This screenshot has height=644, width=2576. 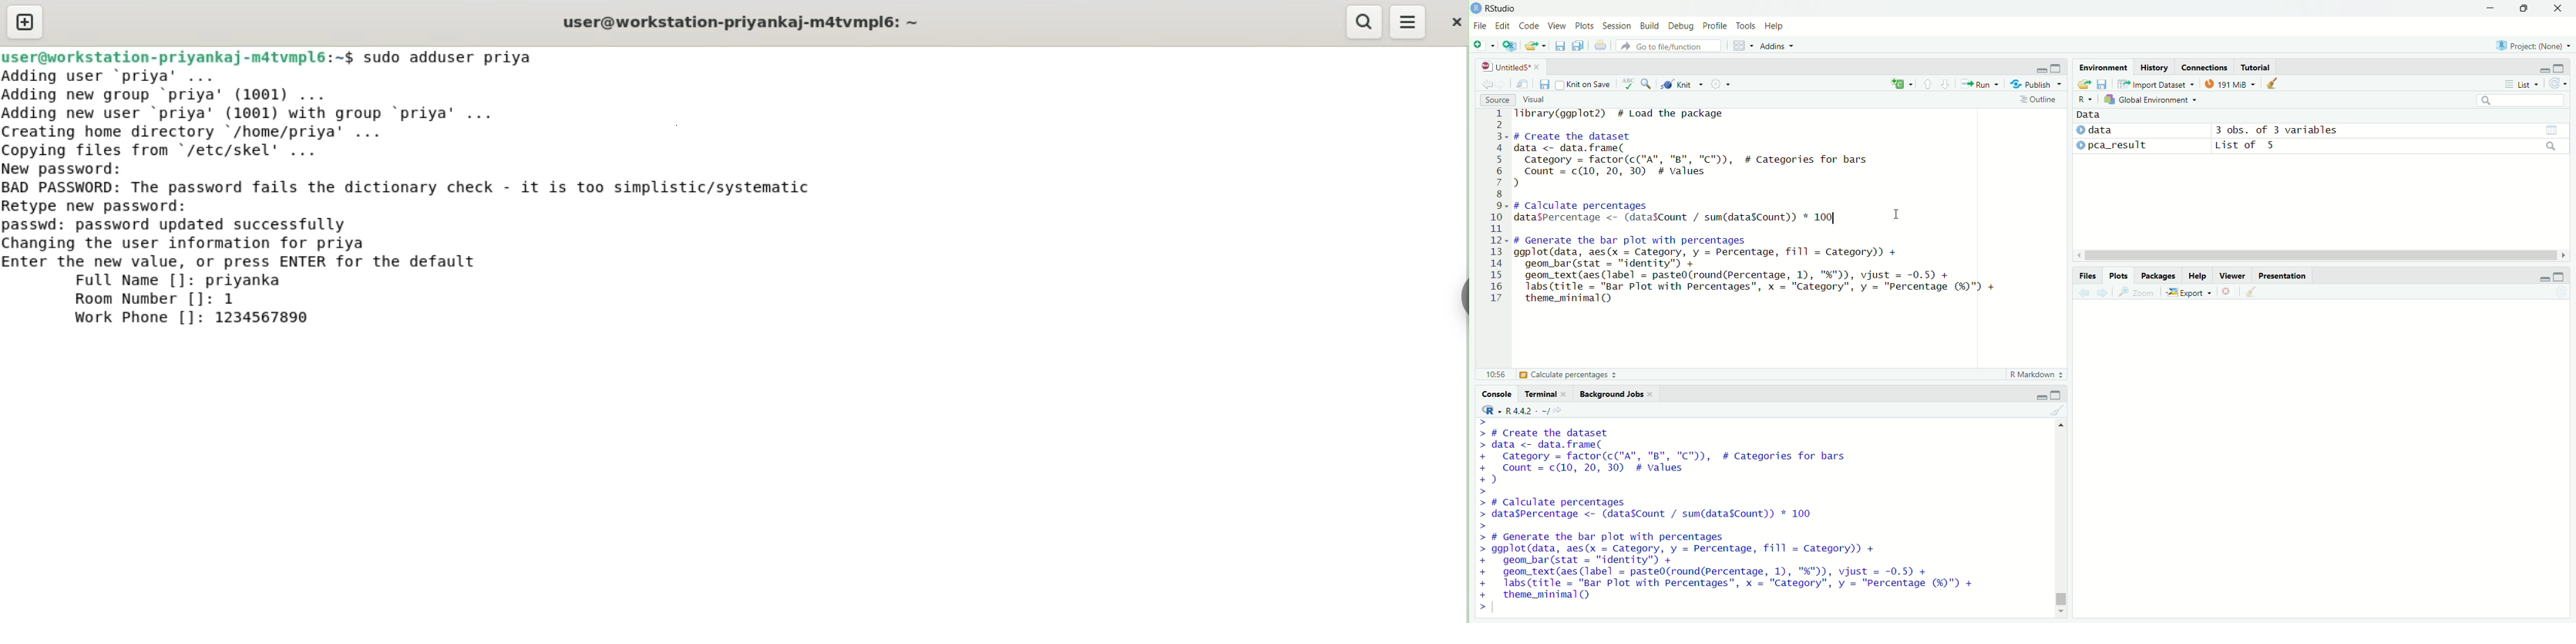 I want to click on print selected file, so click(x=1601, y=45).